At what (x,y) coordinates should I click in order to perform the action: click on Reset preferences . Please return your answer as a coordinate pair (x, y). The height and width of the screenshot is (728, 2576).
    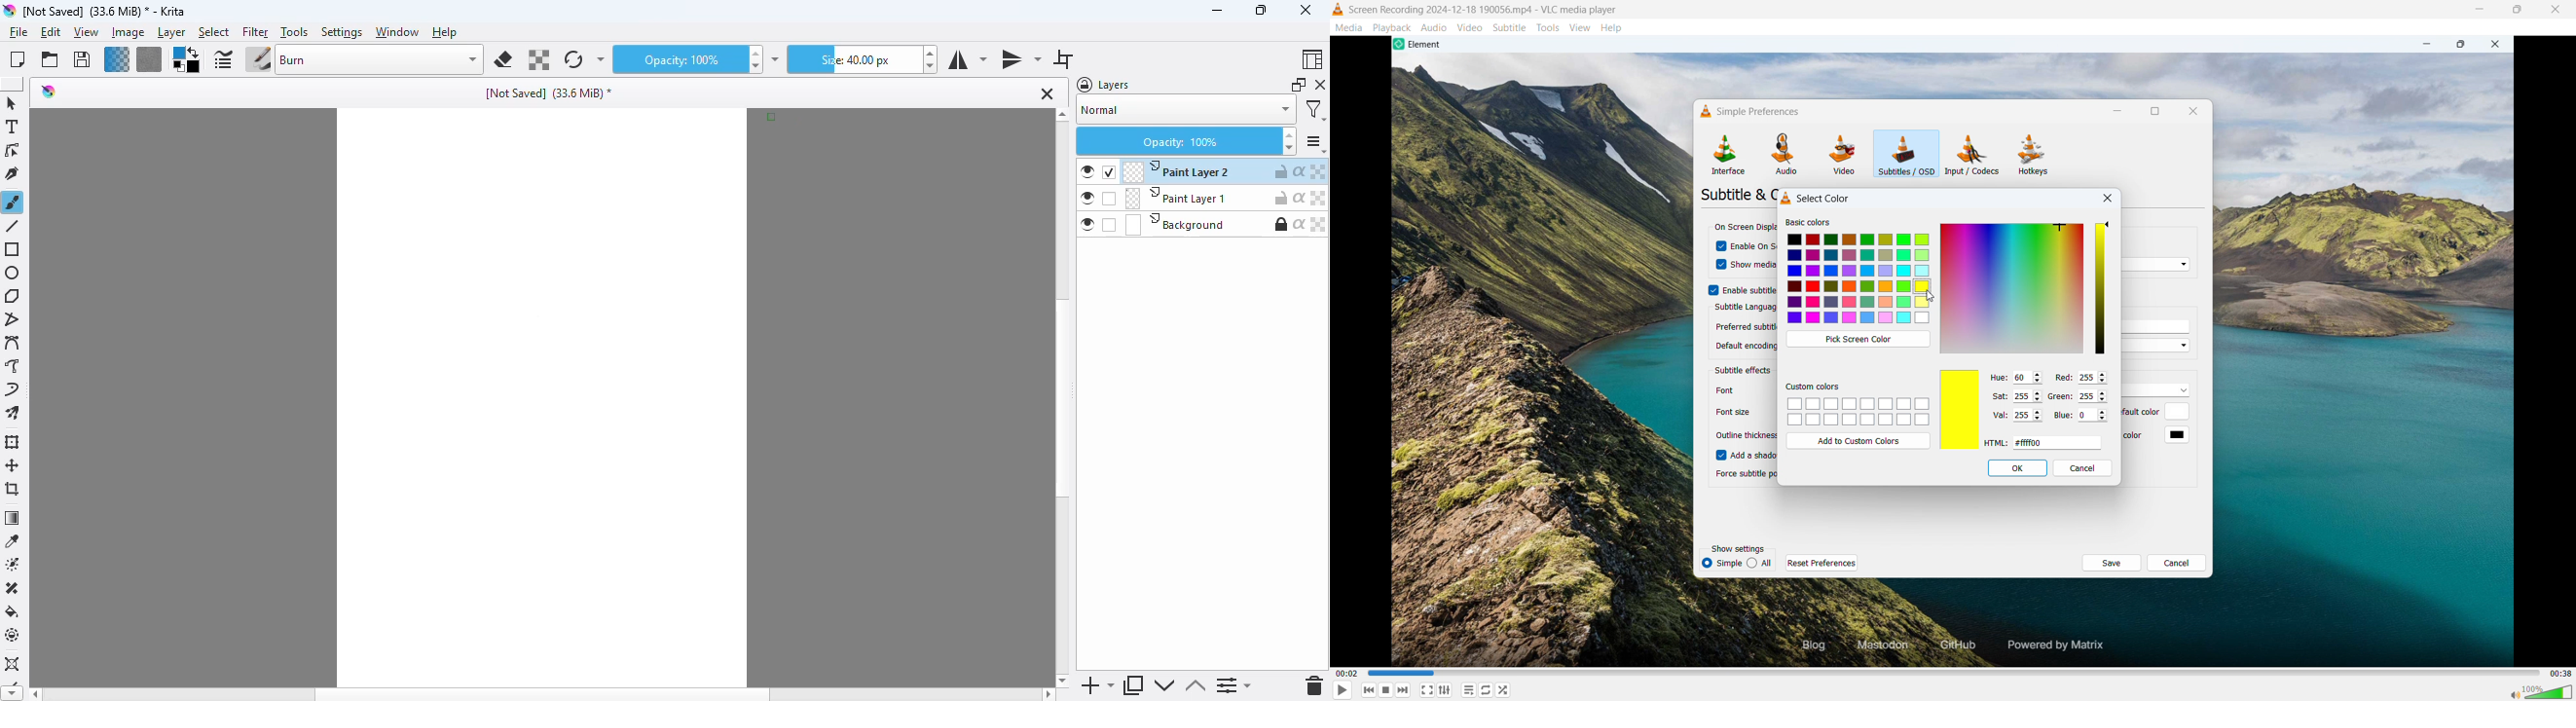
    Looking at the image, I should click on (1822, 562).